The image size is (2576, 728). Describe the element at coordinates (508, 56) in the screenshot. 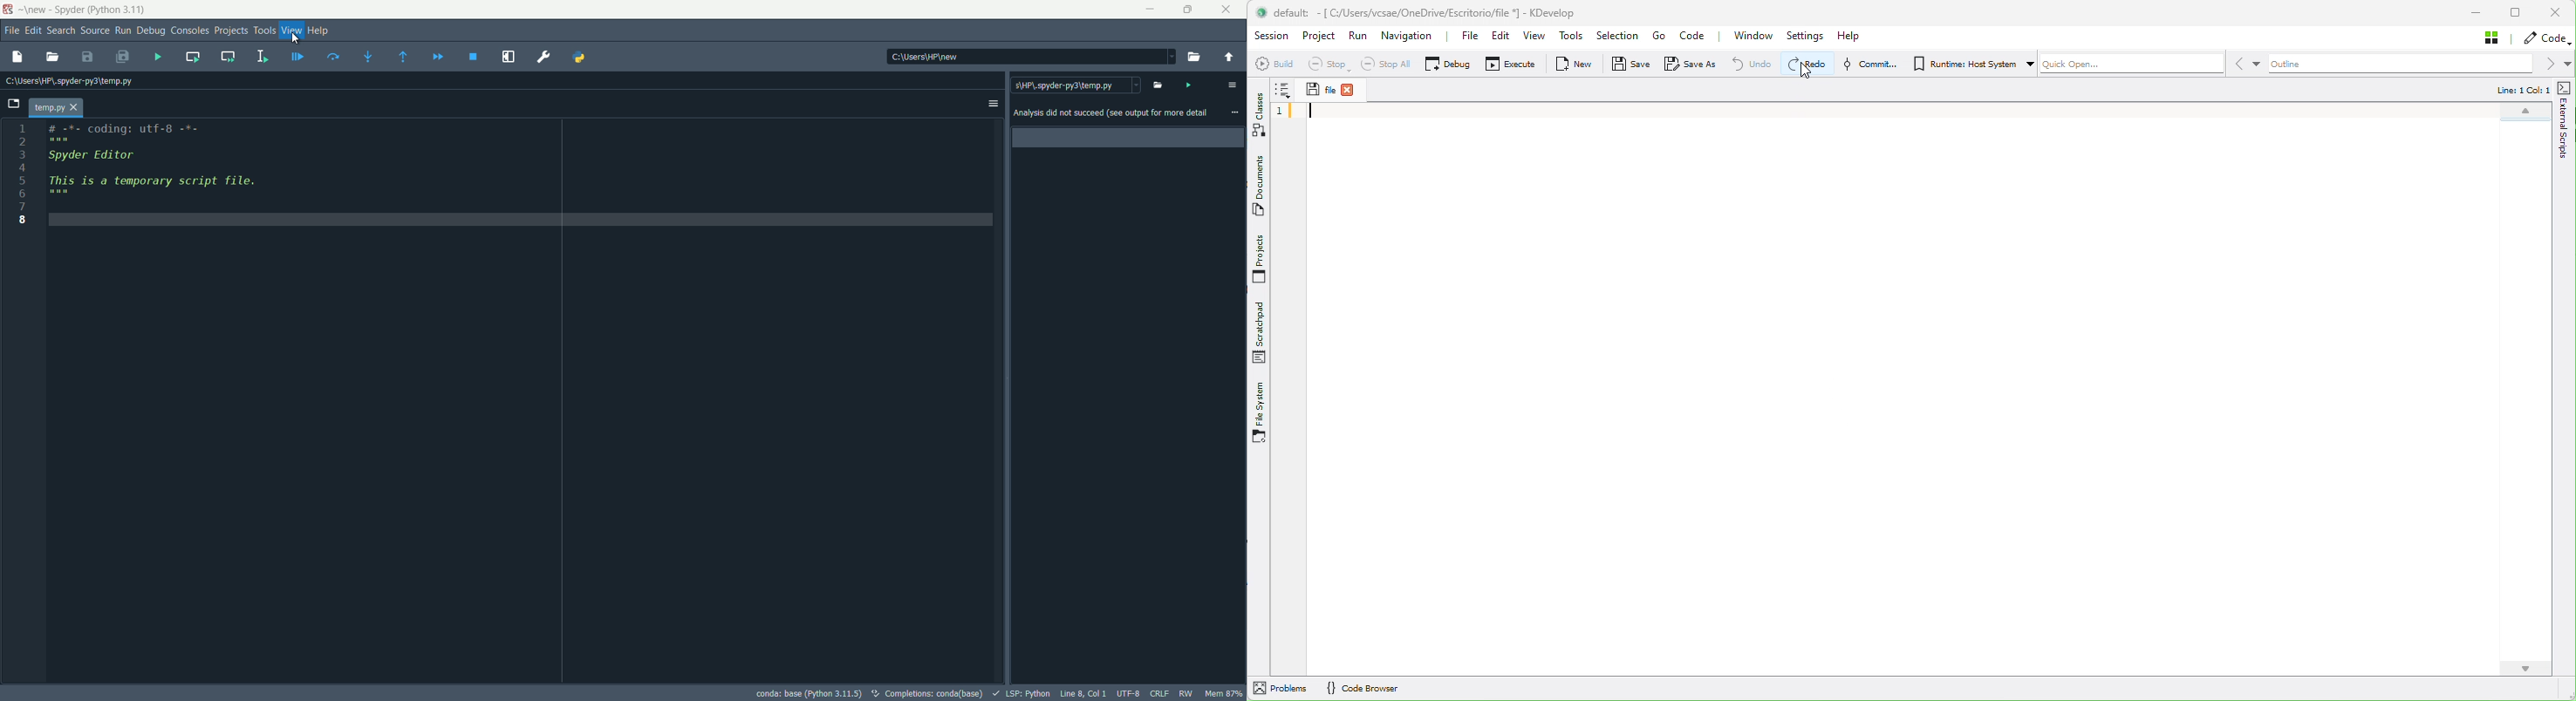

I see `maximize current pane` at that location.